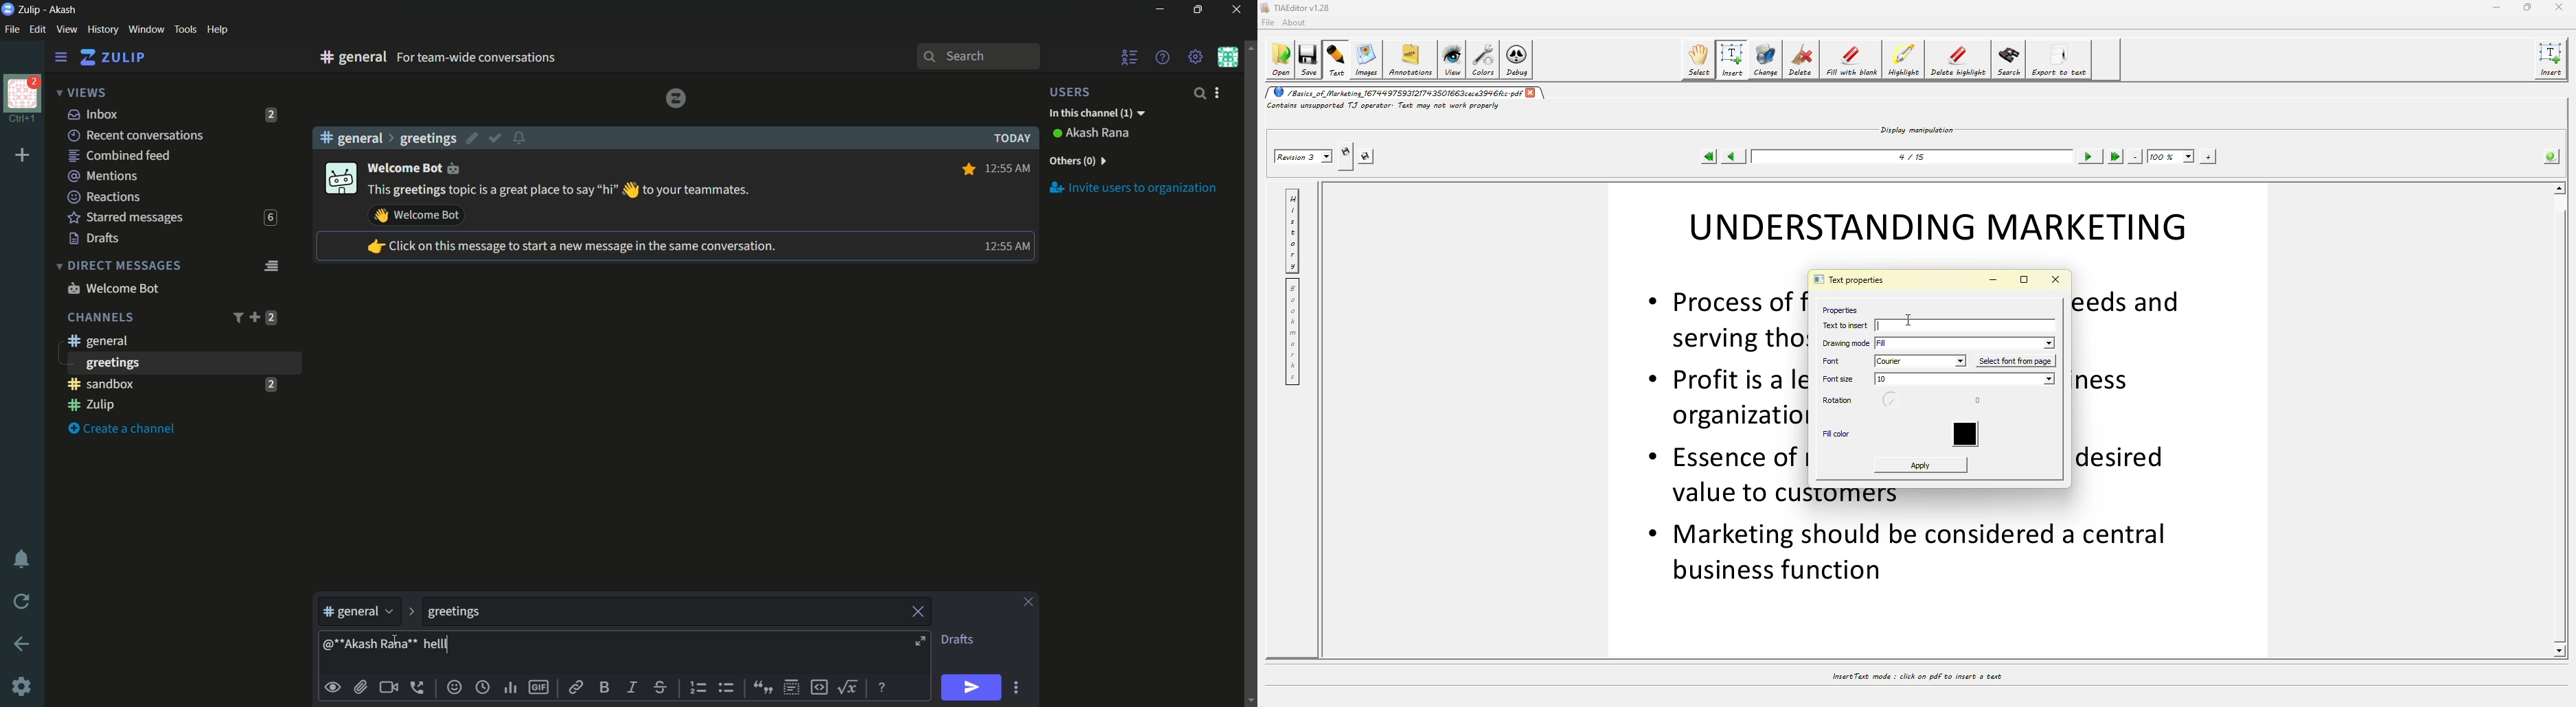 Image resolution: width=2576 pixels, height=728 pixels. Describe the element at coordinates (574, 689) in the screenshot. I see `link` at that location.